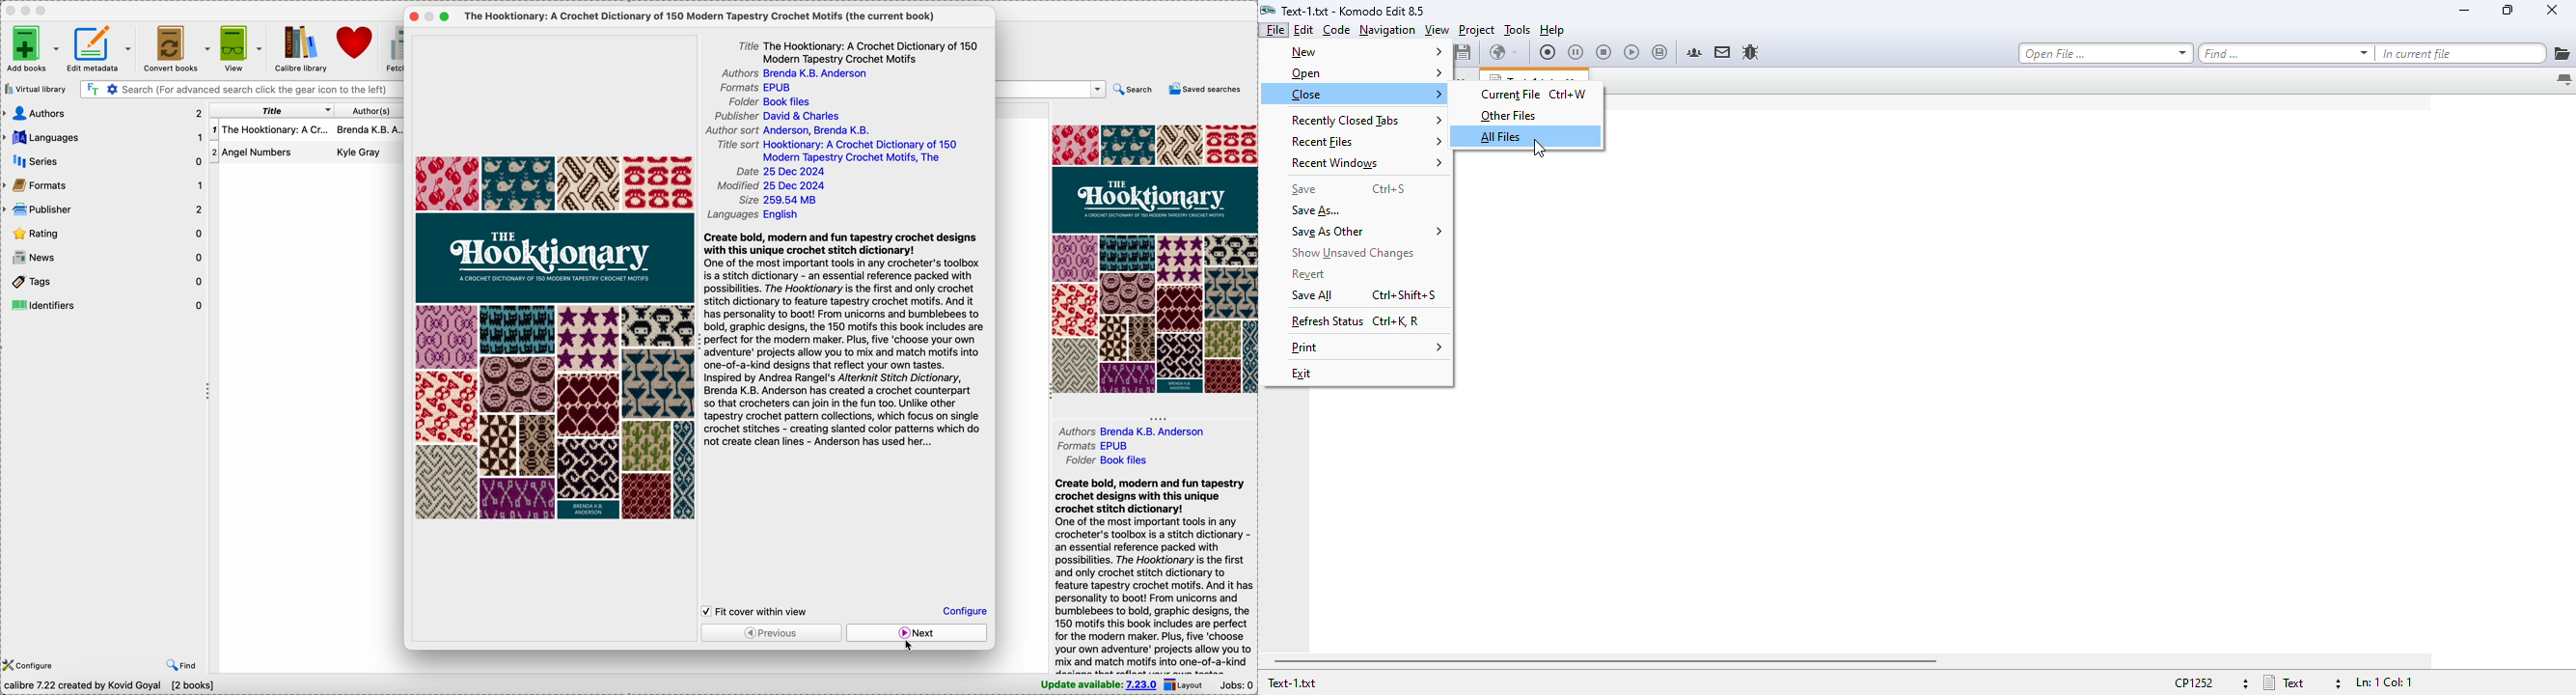  Describe the element at coordinates (1135, 89) in the screenshot. I see `search` at that location.